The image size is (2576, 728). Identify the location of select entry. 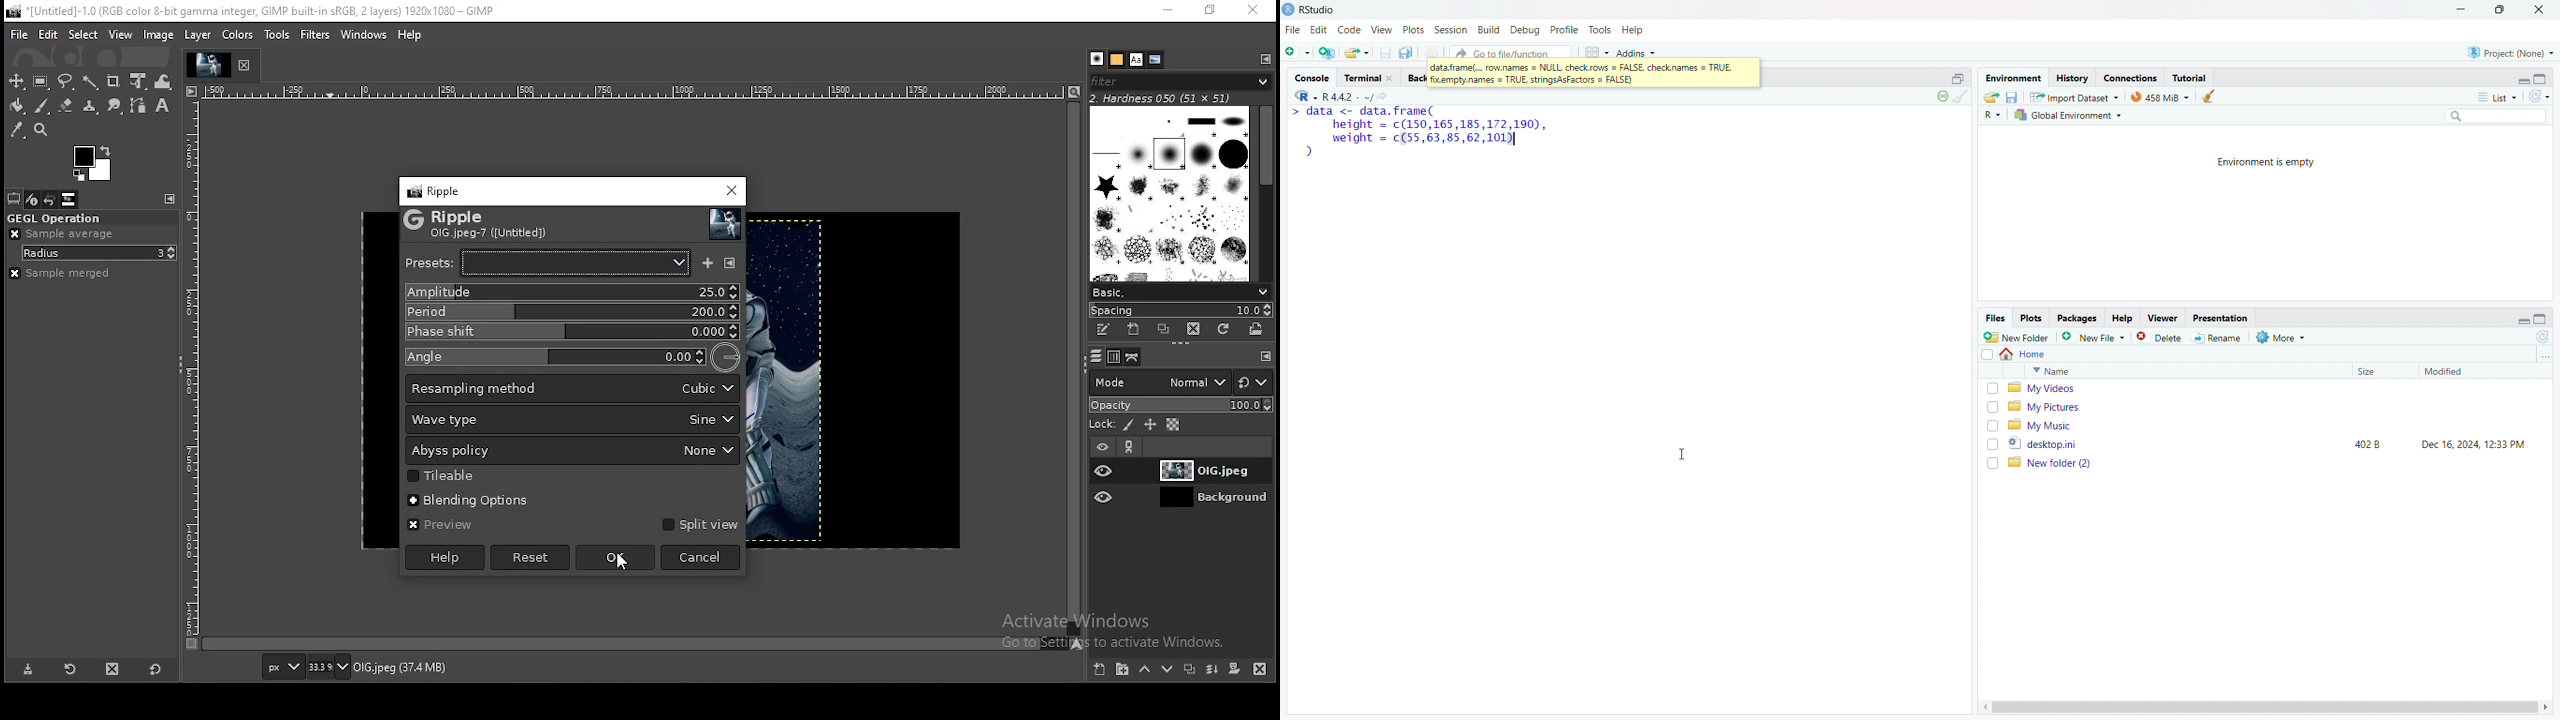
(1987, 355).